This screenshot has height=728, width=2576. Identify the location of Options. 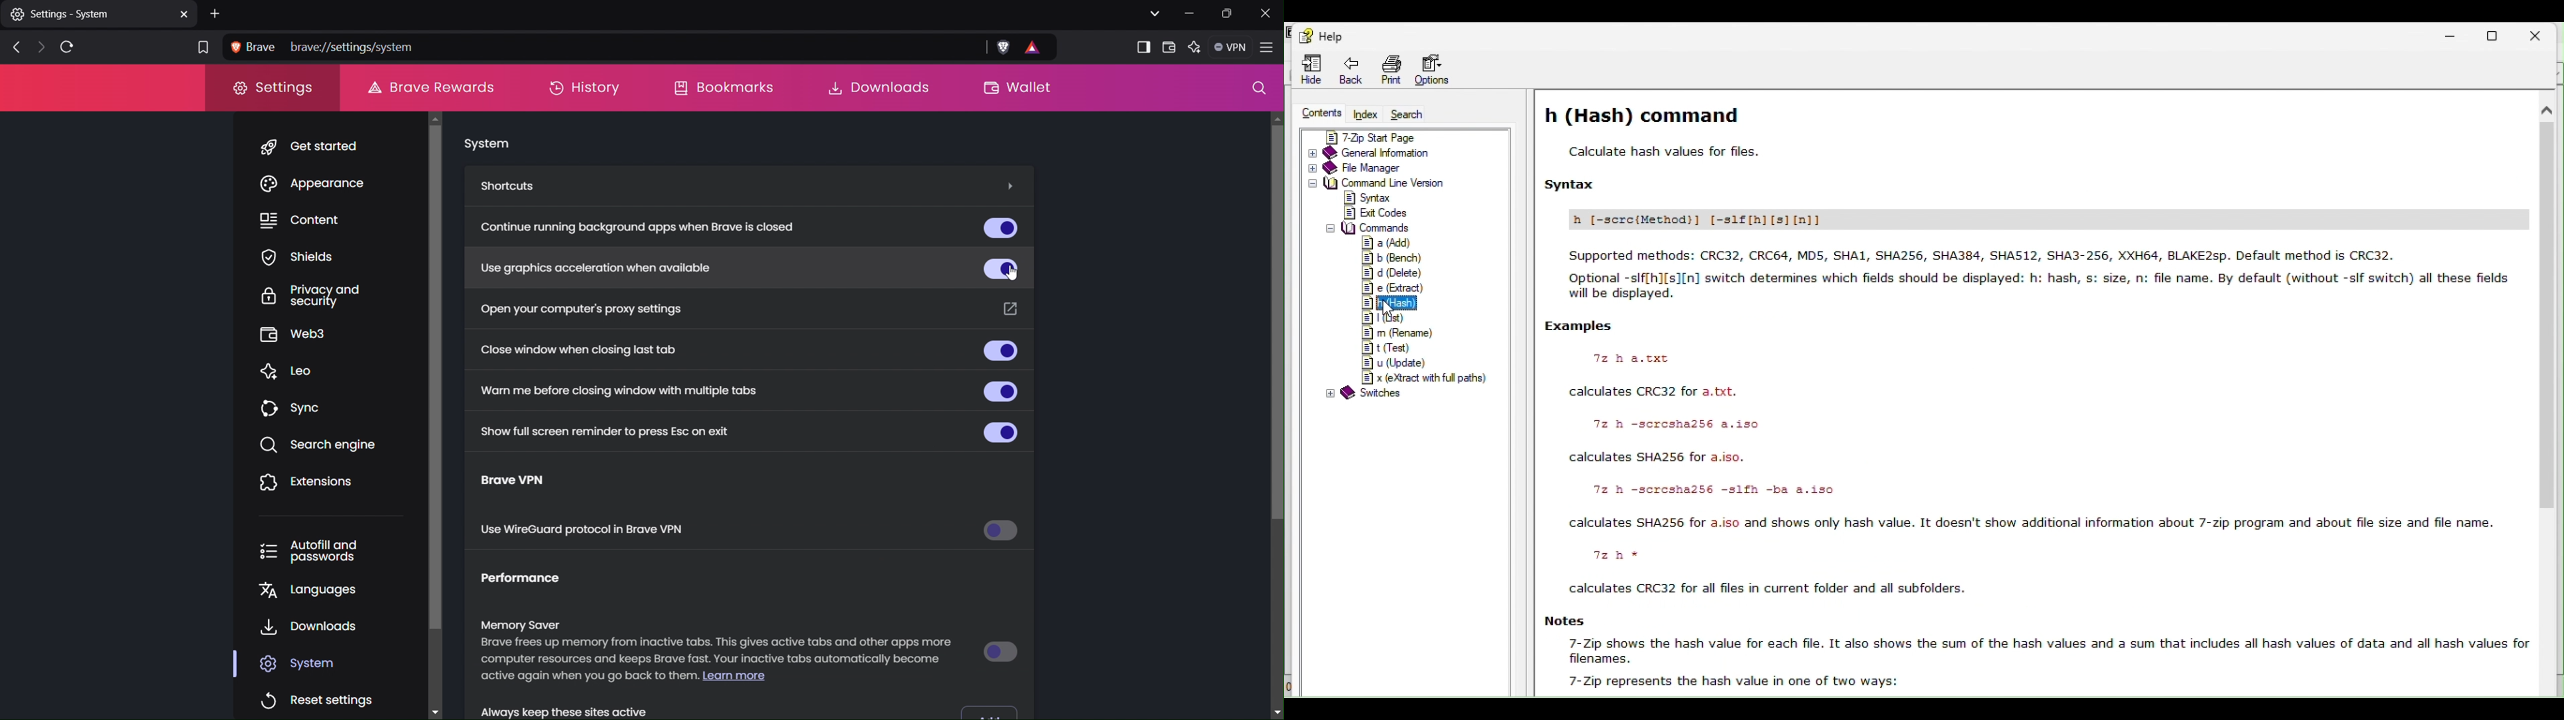
(1436, 67).